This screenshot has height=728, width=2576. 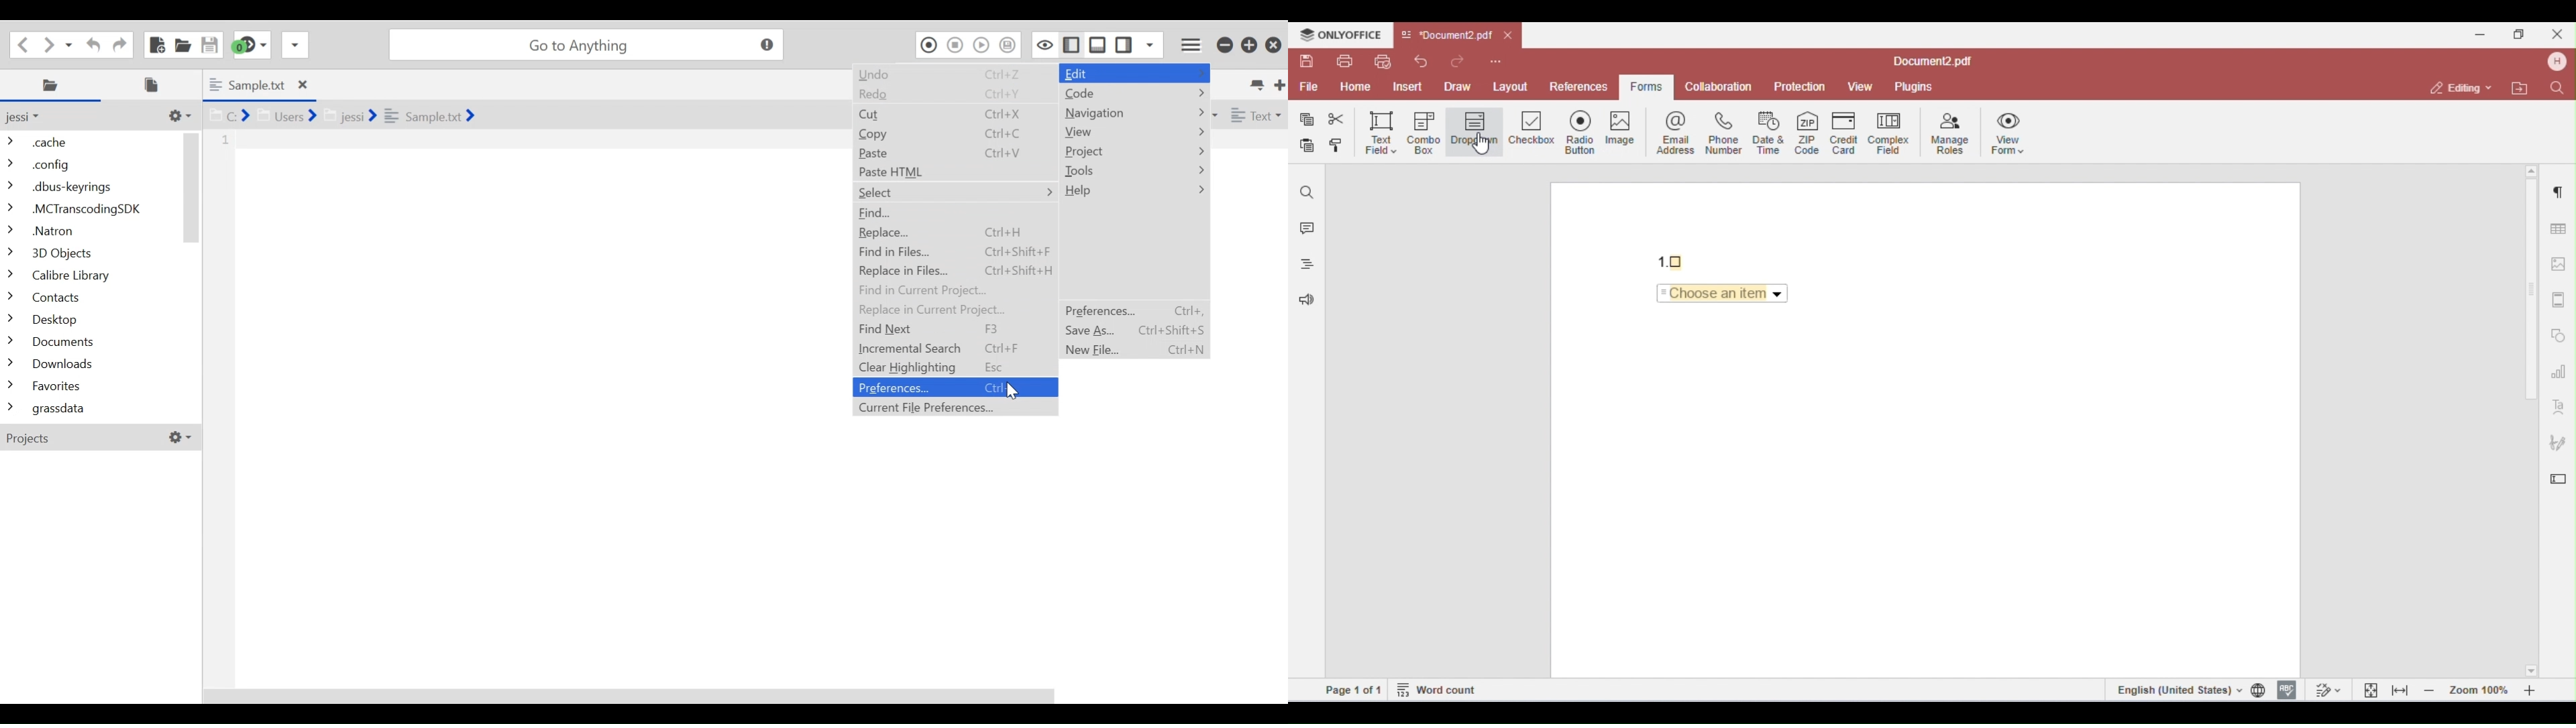 What do you see at coordinates (1069, 44) in the screenshot?
I see `Show/Hide Right pane` at bounding box center [1069, 44].